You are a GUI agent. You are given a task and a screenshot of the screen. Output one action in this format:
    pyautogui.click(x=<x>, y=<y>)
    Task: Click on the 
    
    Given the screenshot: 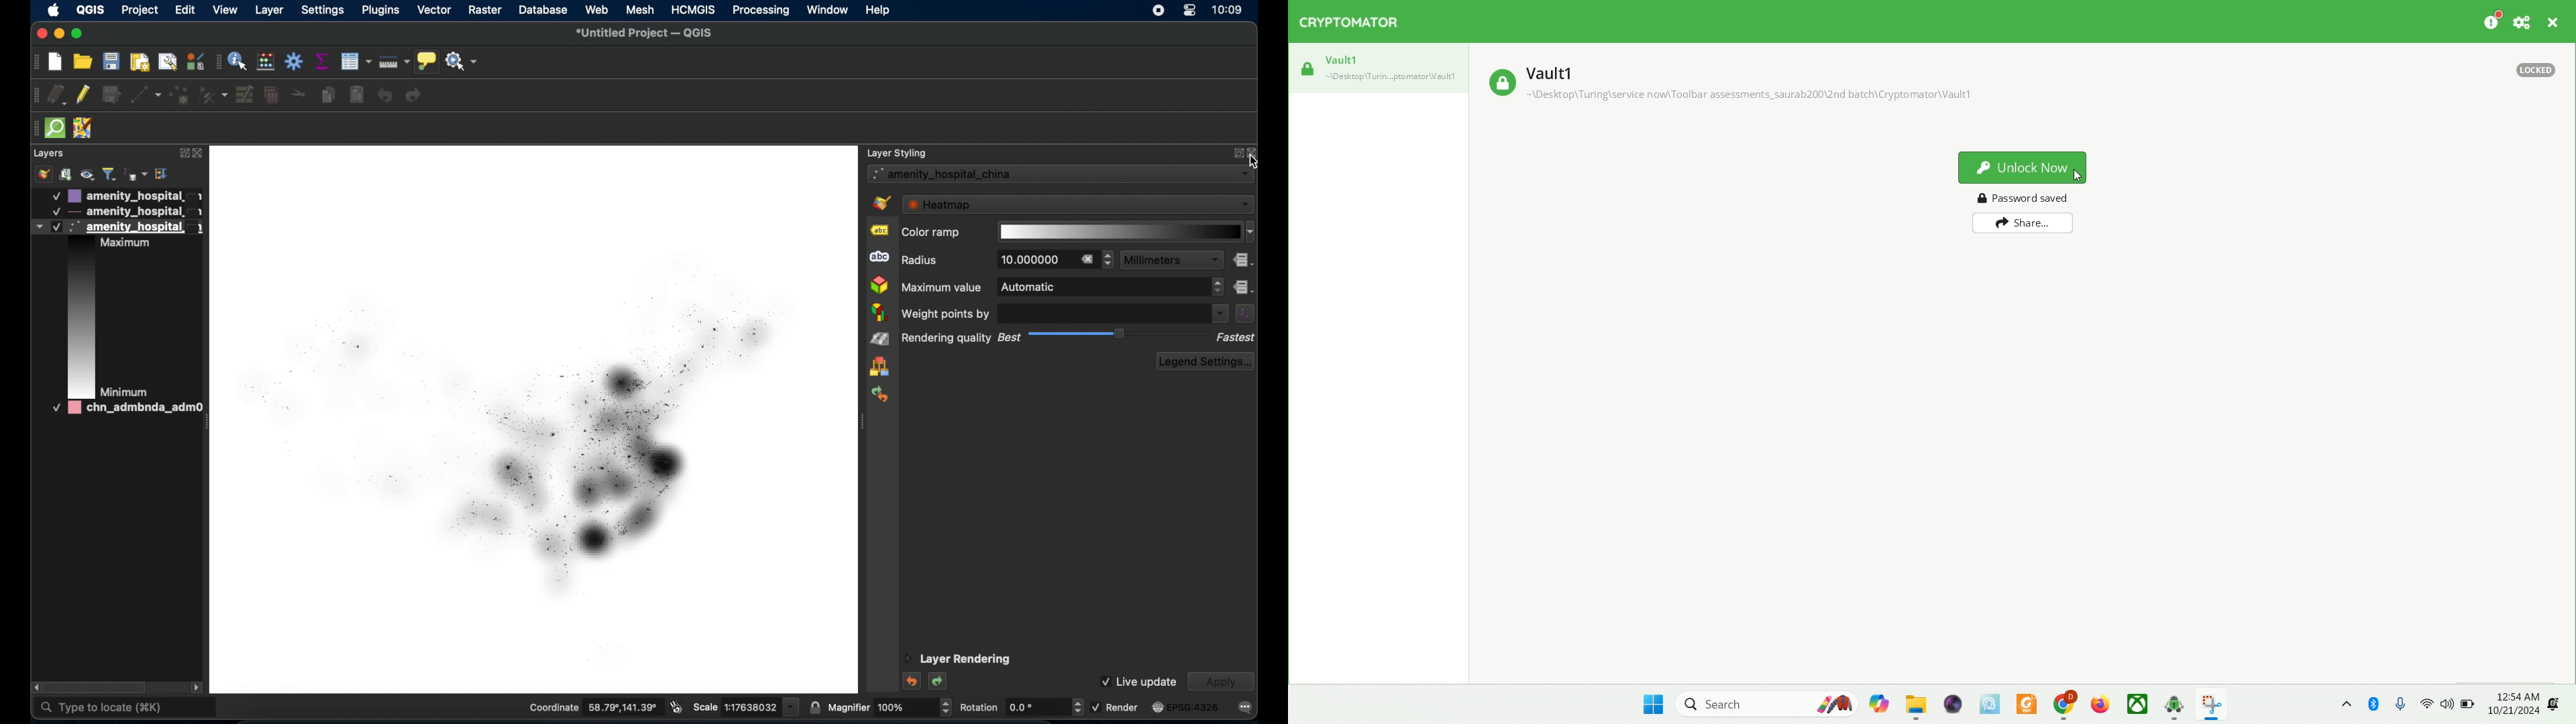 What is the action you would take?
    pyautogui.click(x=96, y=686)
    